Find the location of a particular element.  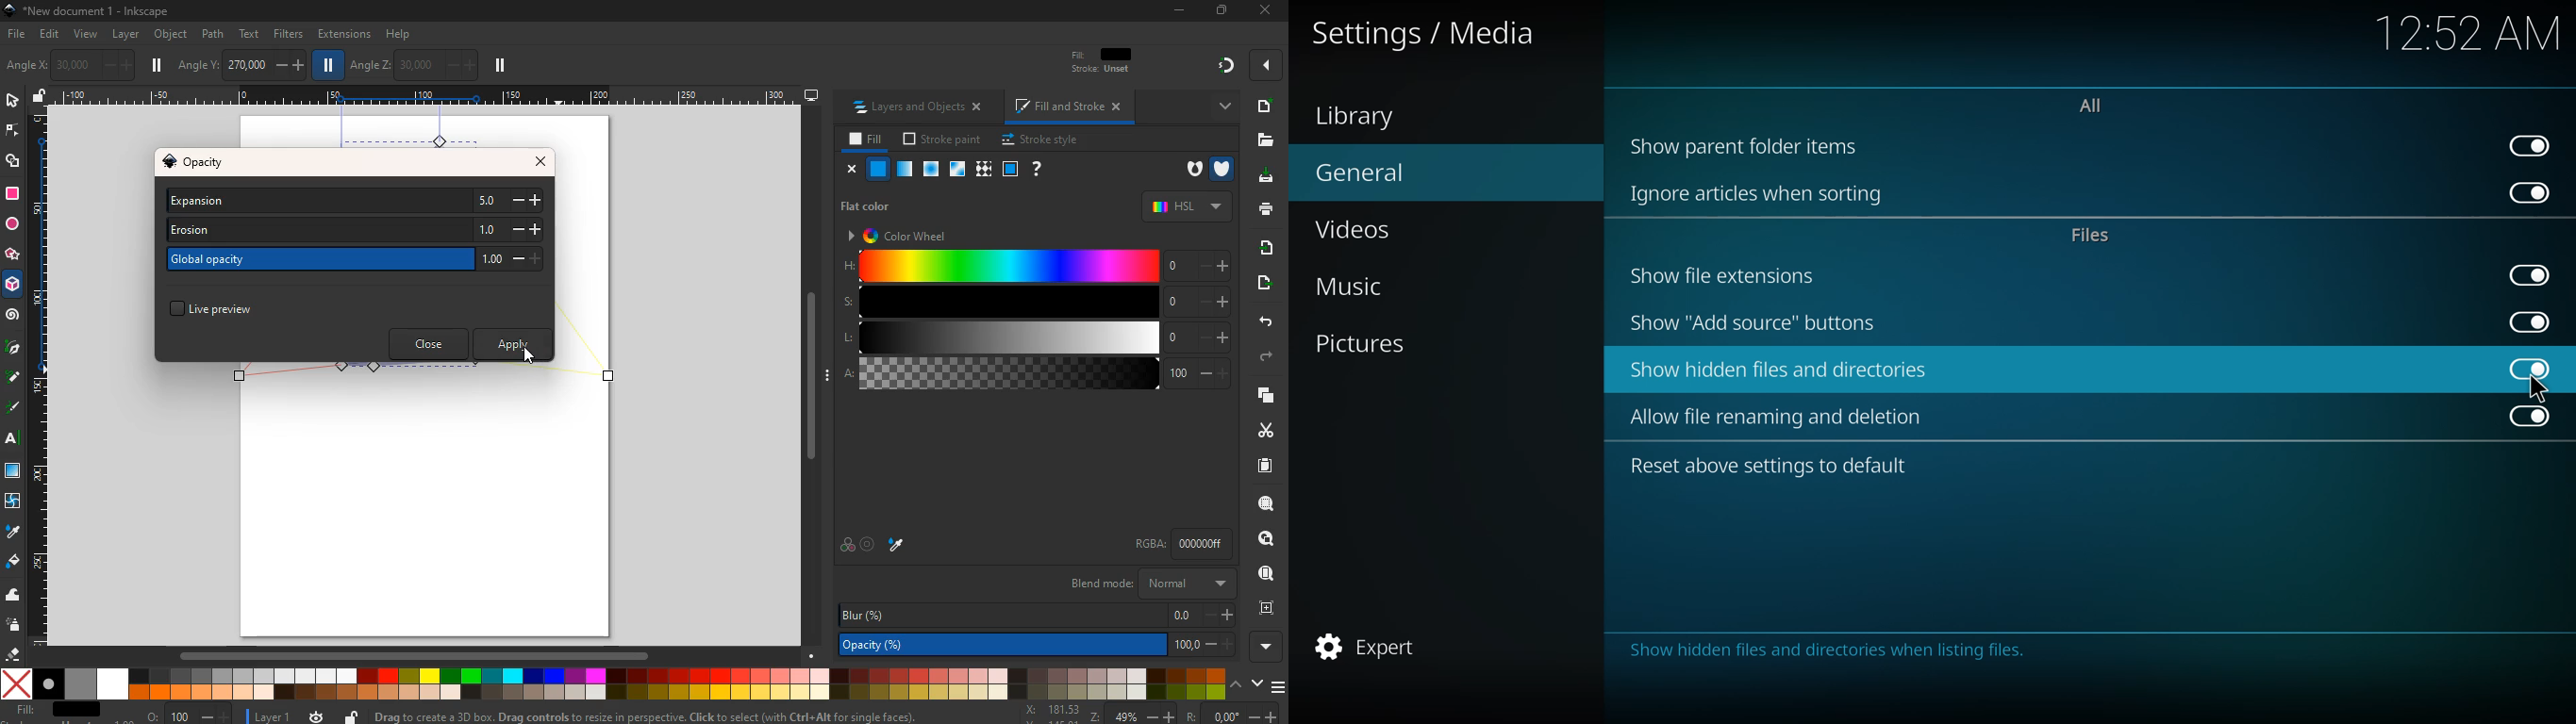

enabled is located at coordinates (2531, 415).